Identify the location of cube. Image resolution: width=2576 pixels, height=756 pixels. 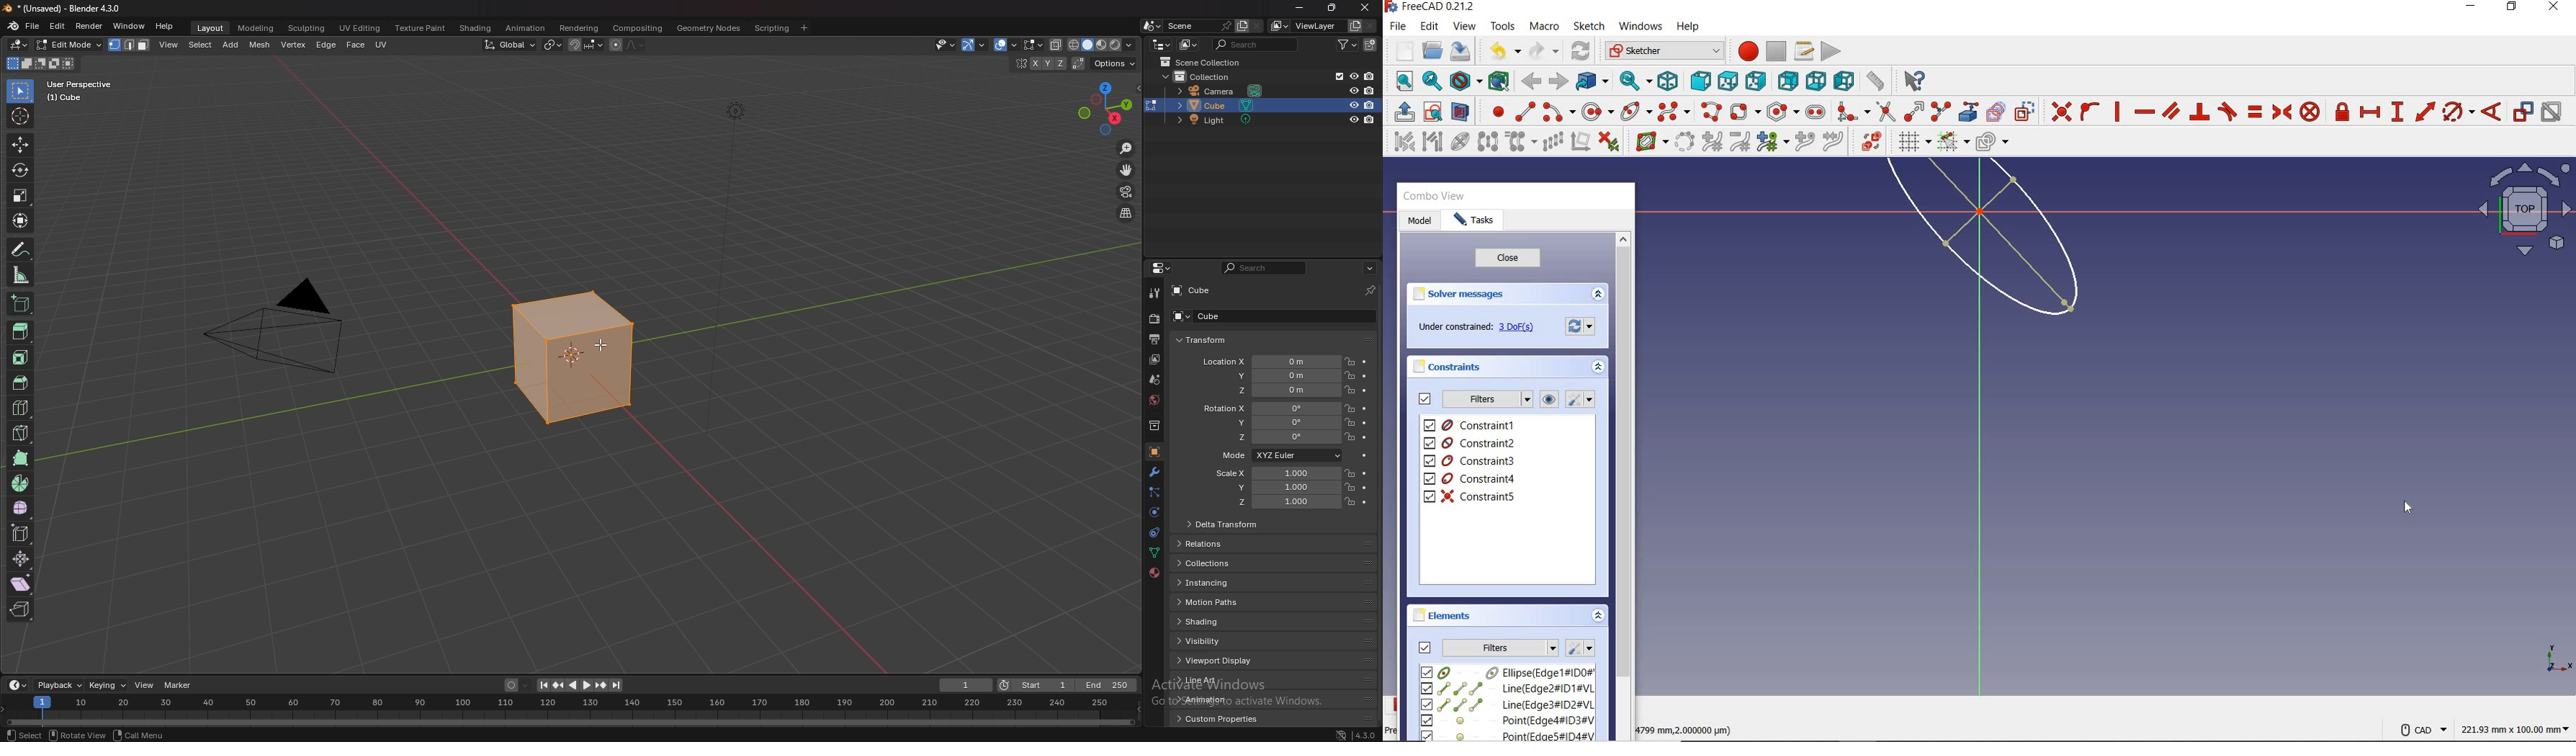
(1244, 316).